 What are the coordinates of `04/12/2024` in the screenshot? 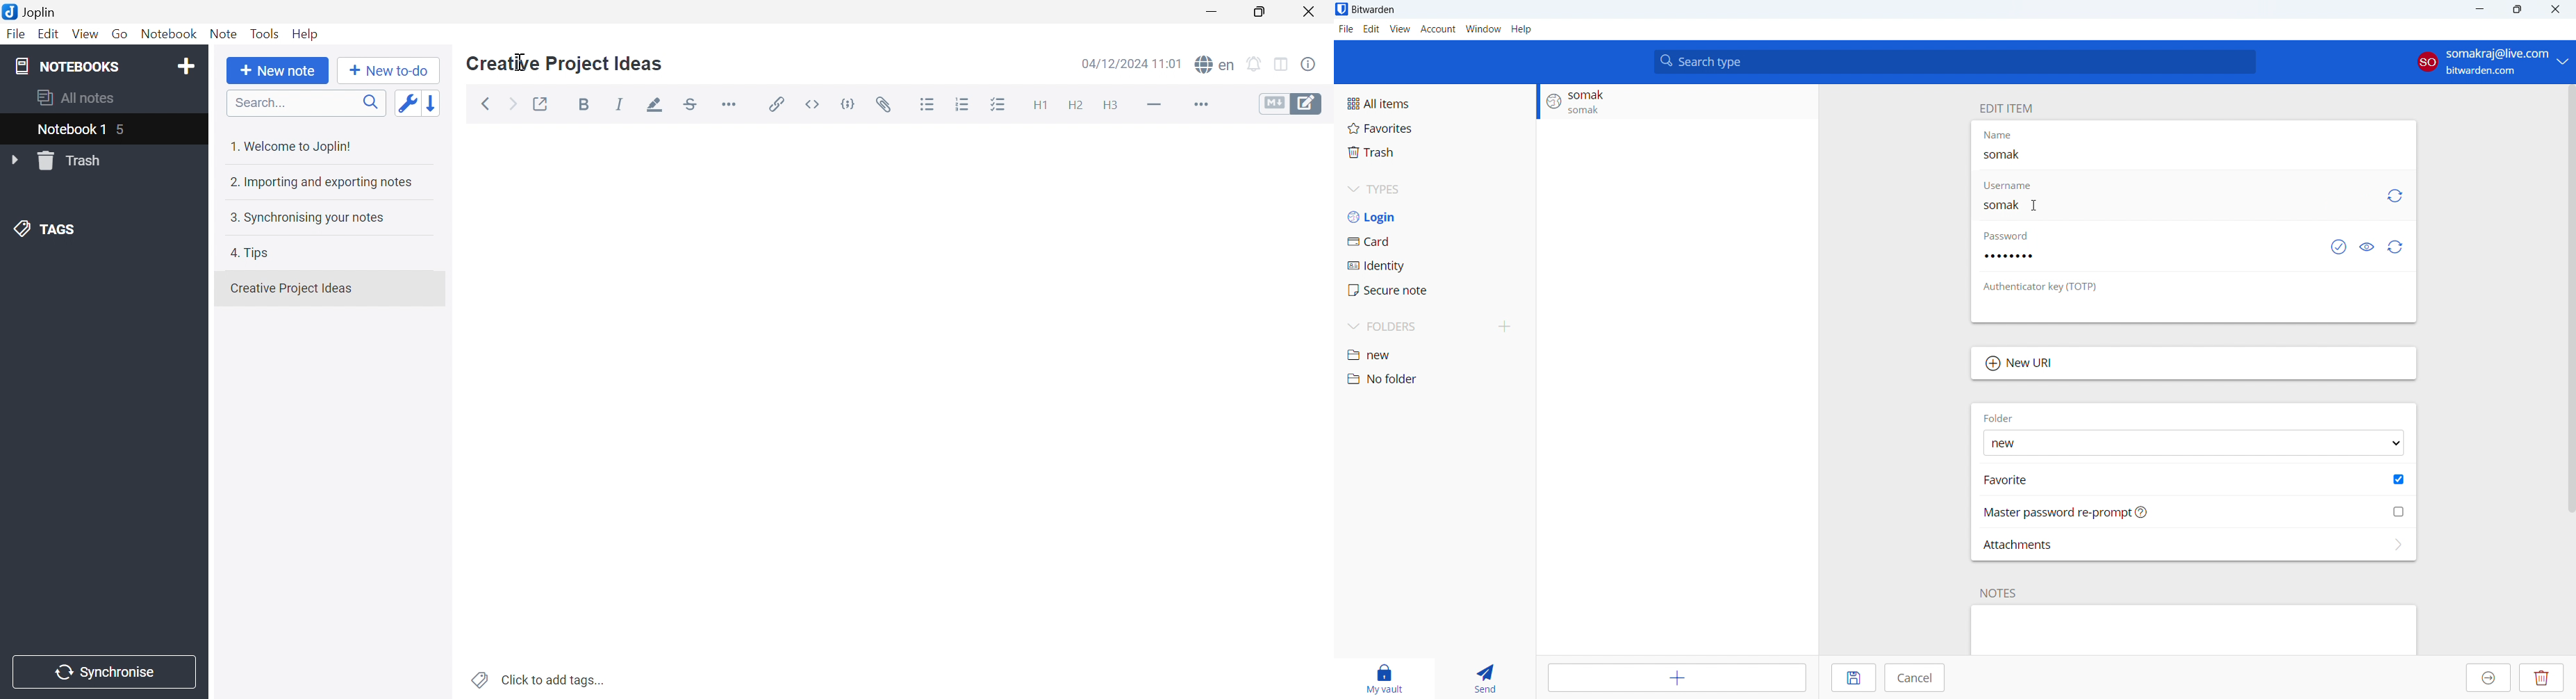 It's located at (1129, 64).